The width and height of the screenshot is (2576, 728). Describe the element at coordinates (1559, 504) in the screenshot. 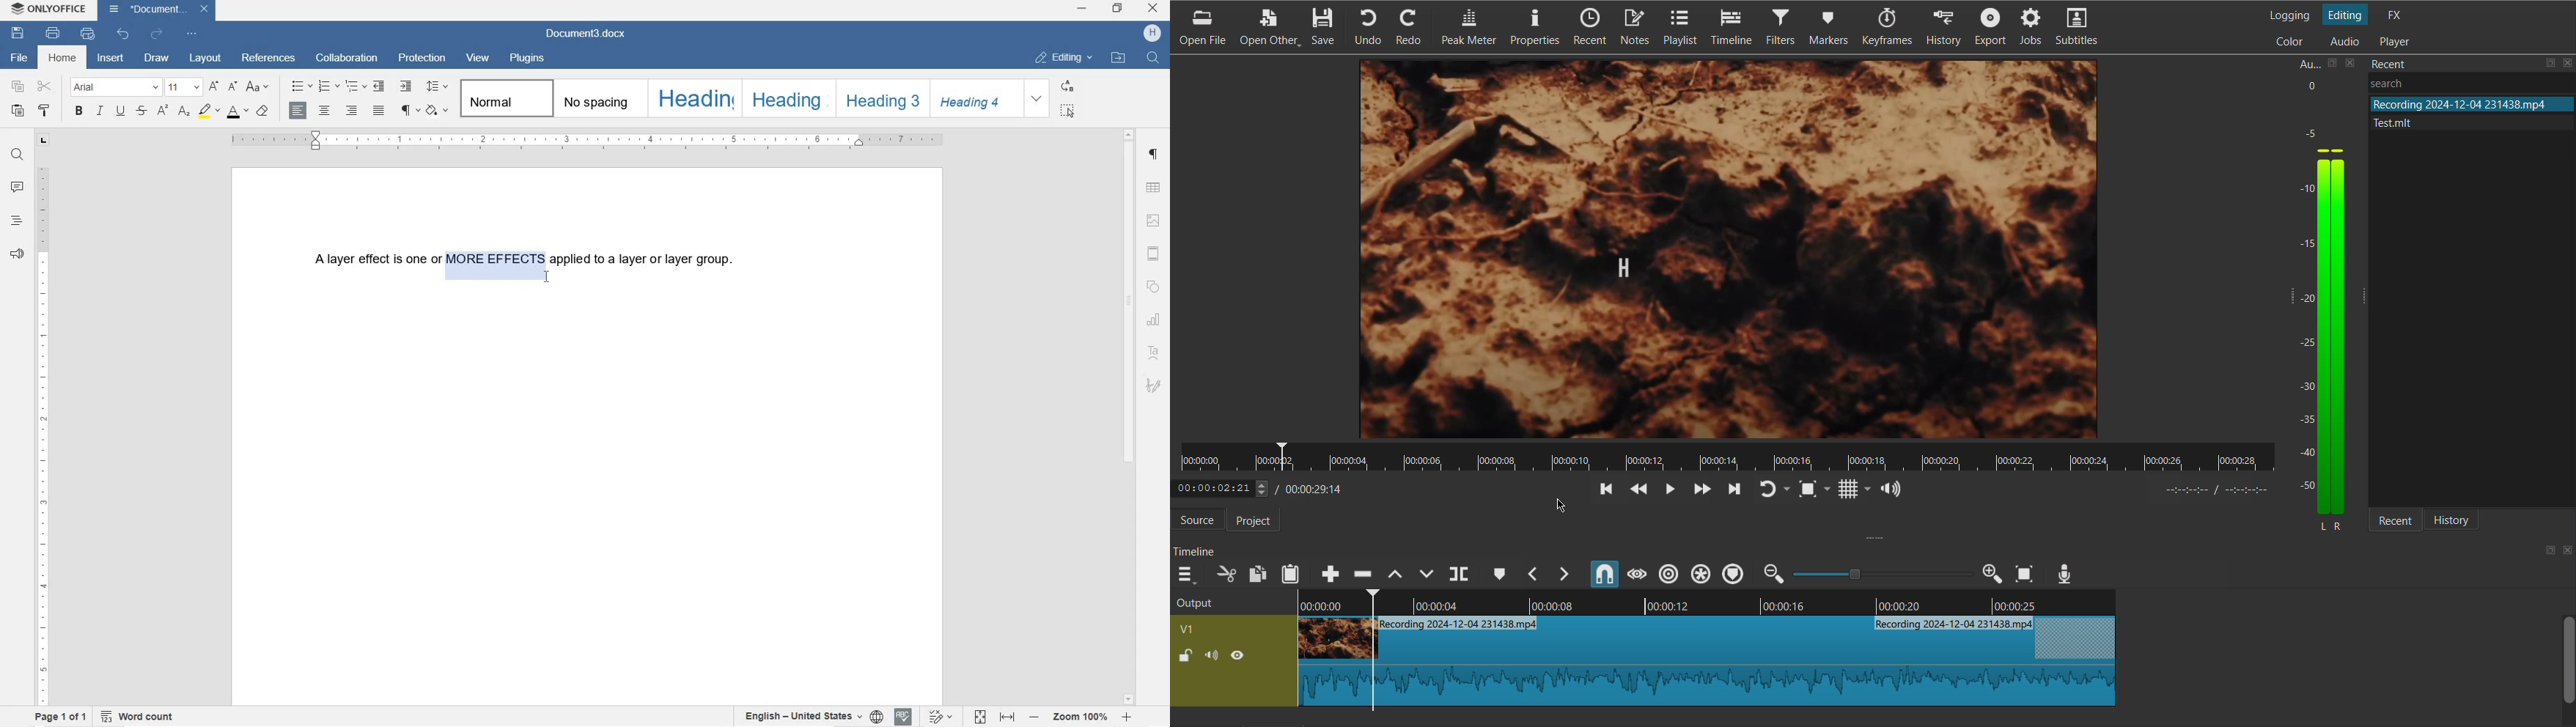

I see `cursor` at that location.